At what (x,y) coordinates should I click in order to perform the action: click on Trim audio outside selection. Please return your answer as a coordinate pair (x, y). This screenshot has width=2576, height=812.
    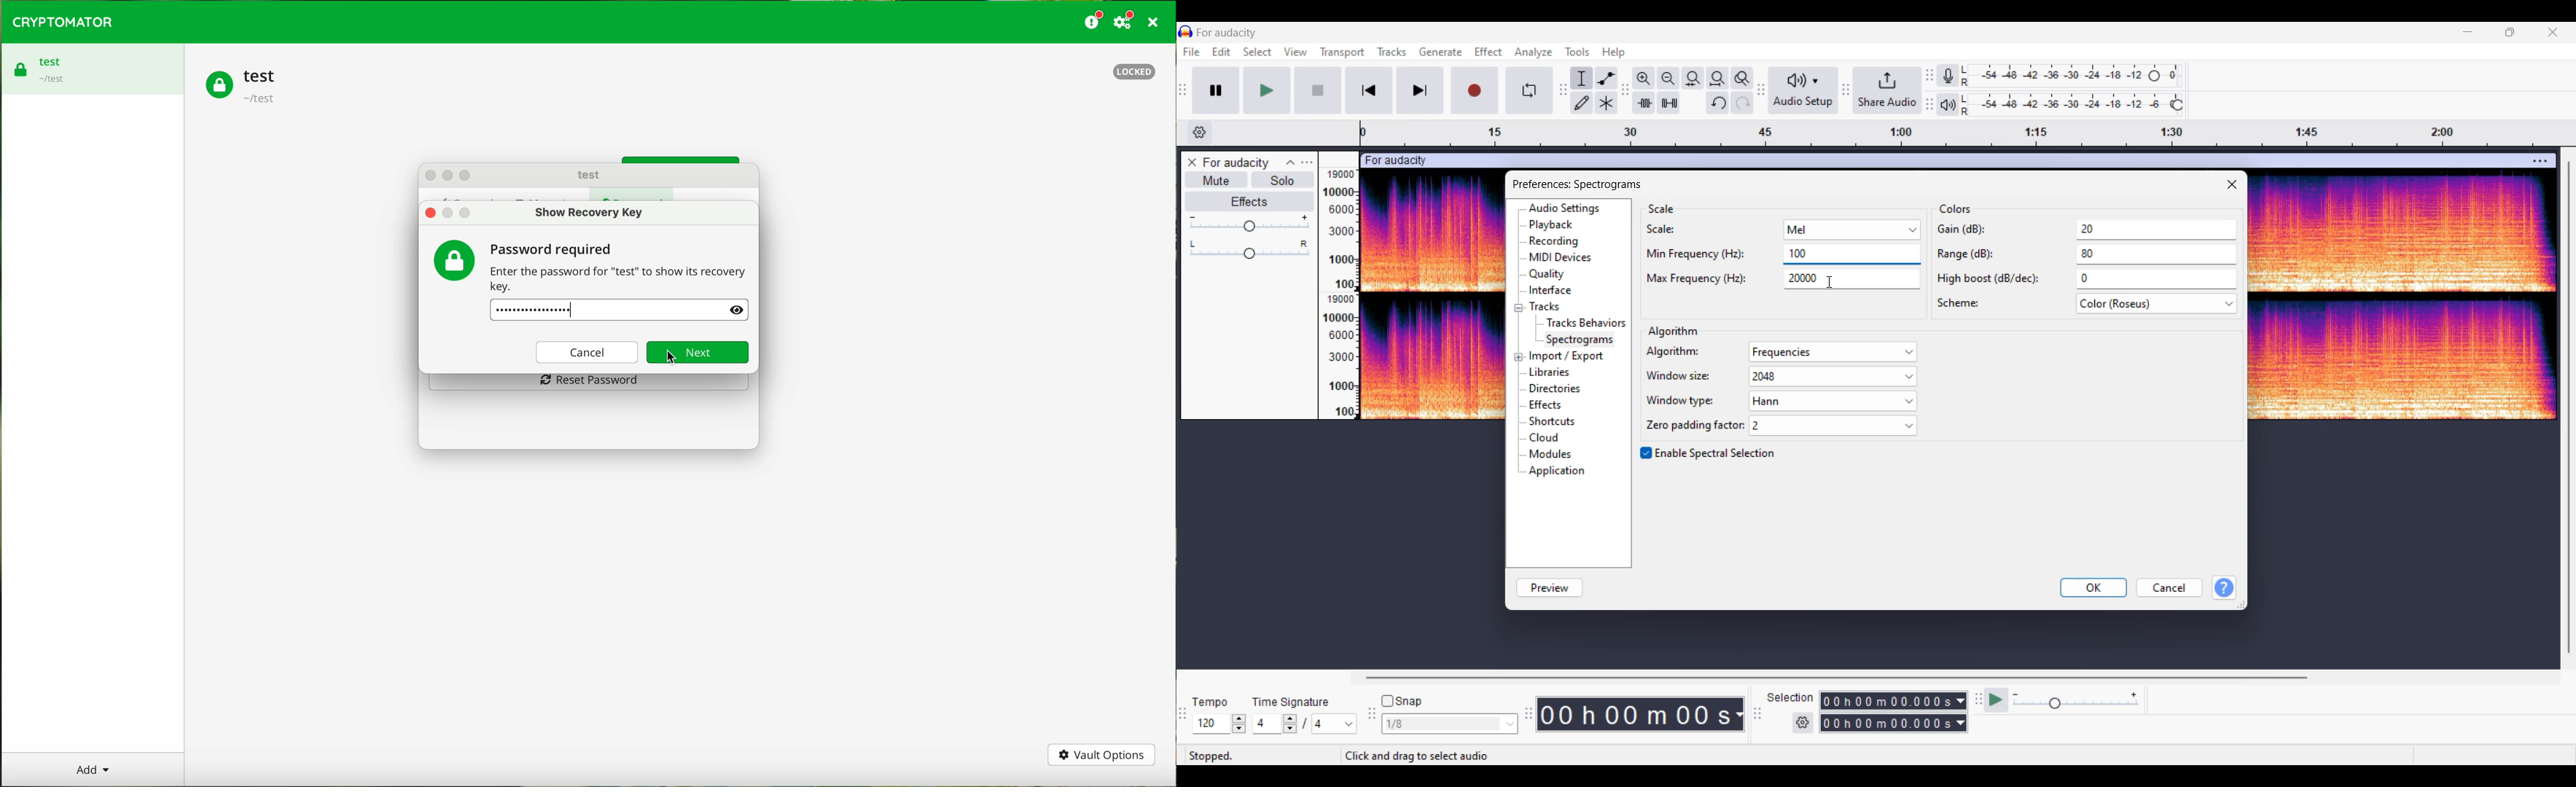
    Looking at the image, I should click on (1644, 103).